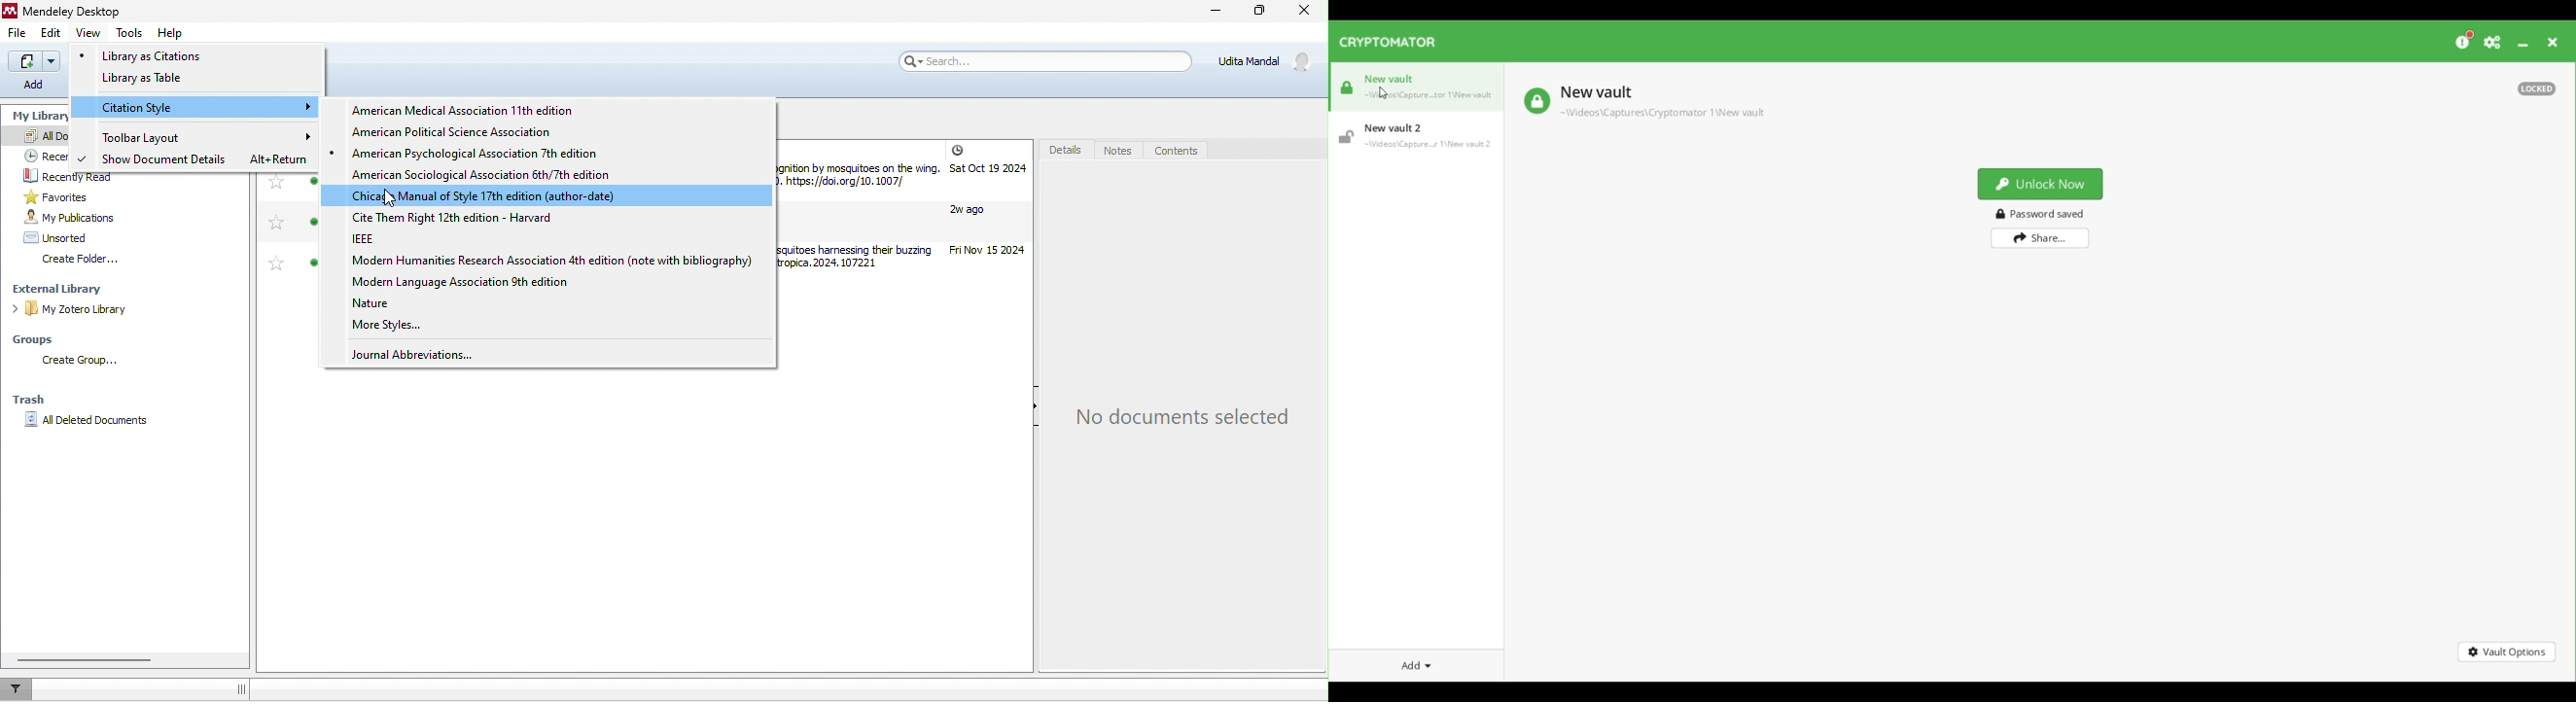 This screenshot has height=728, width=2576. Describe the element at coordinates (30, 400) in the screenshot. I see `trash` at that location.